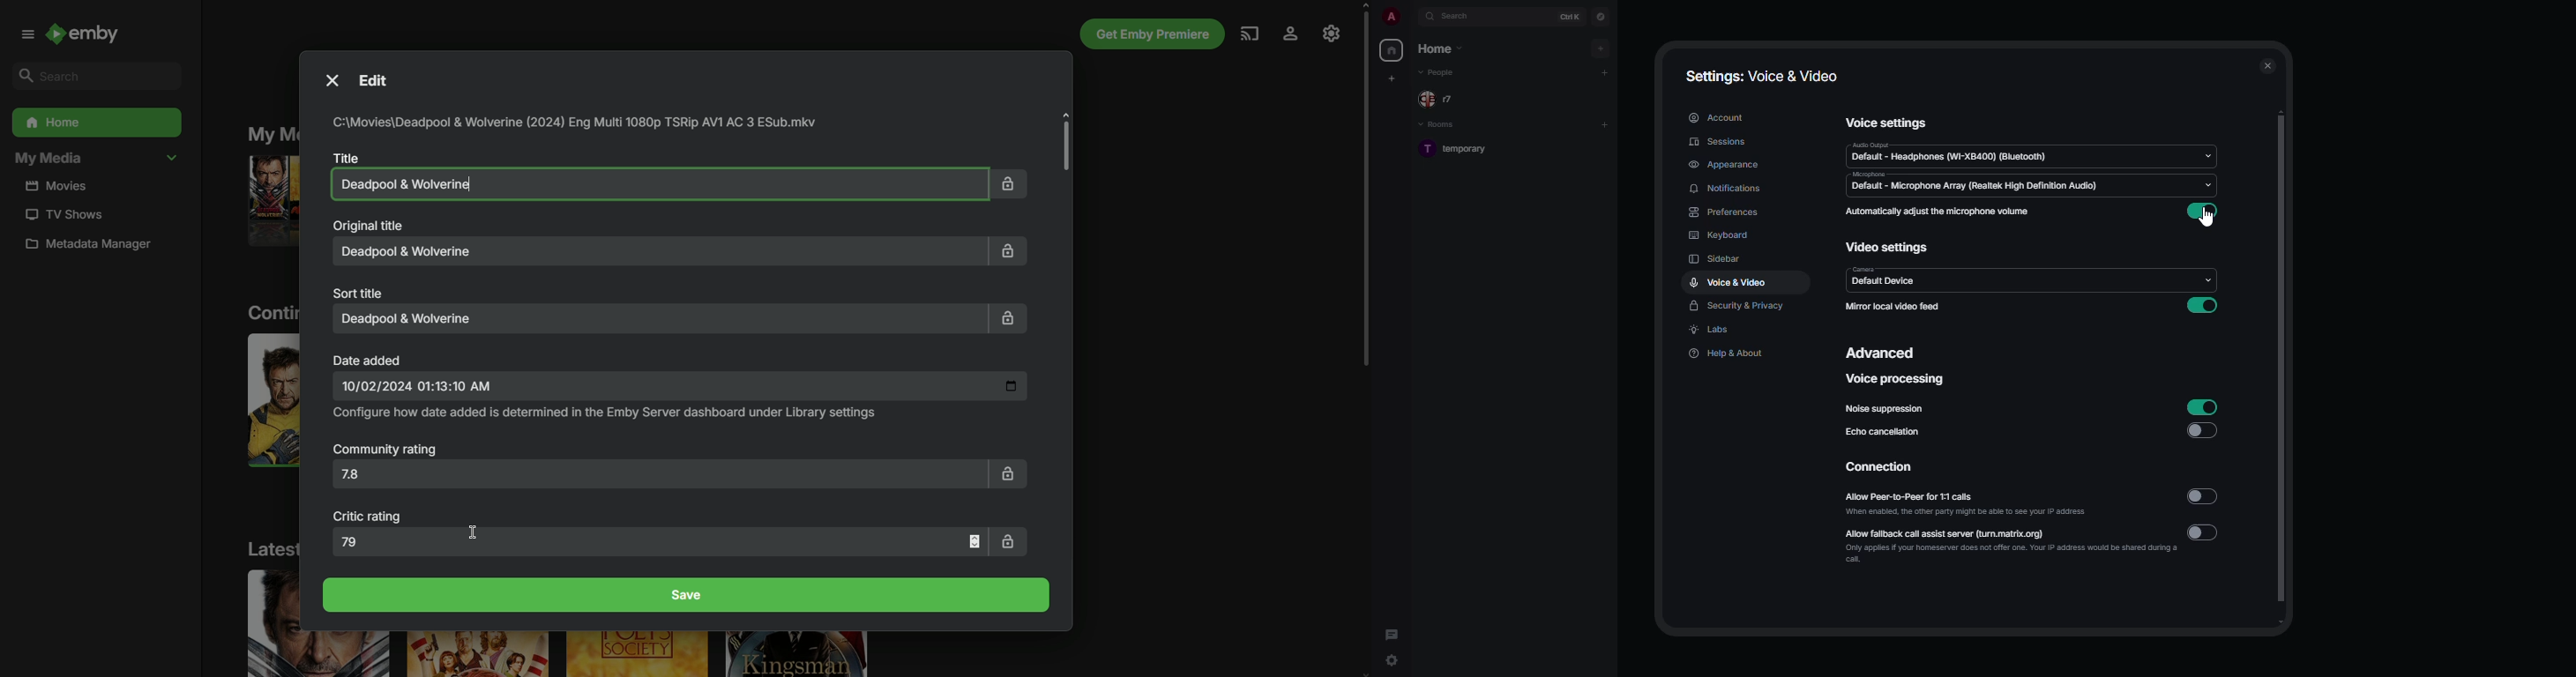 The image size is (2576, 700). What do you see at coordinates (680, 387) in the screenshot?
I see `Date and Time` at bounding box center [680, 387].